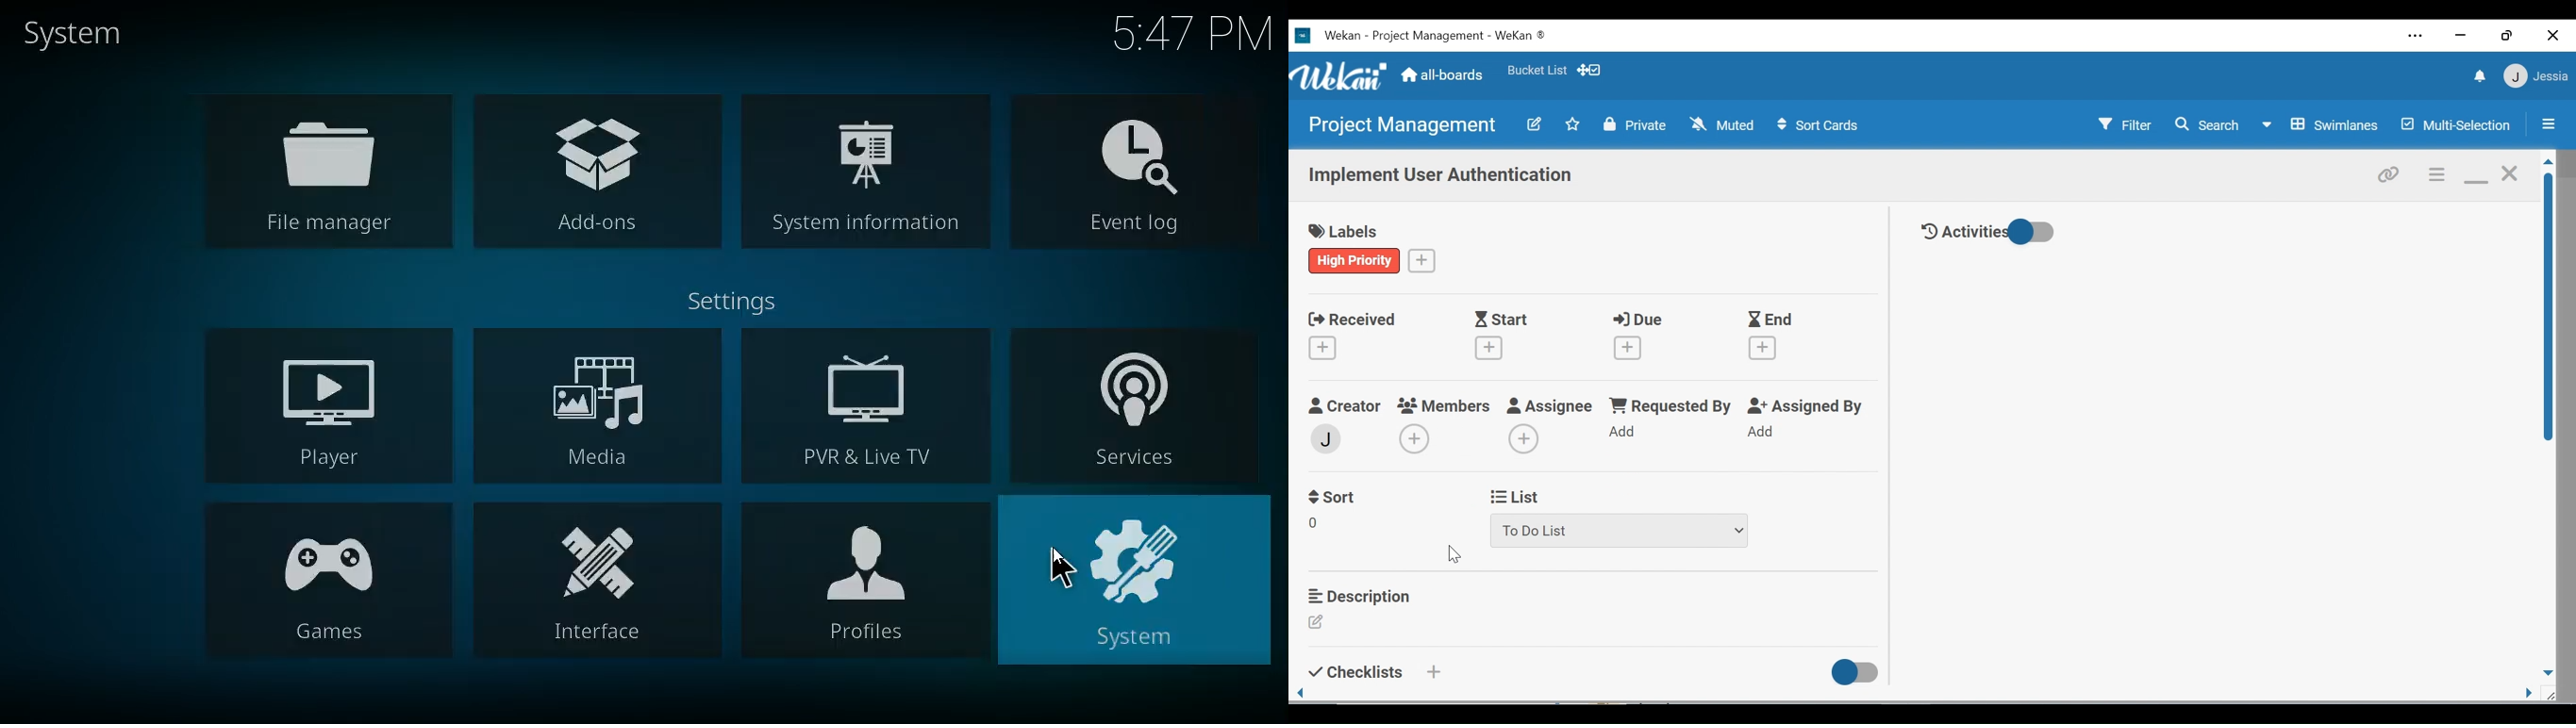 The image size is (2576, 728). Describe the element at coordinates (593, 586) in the screenshot. I see `interface` at that location.